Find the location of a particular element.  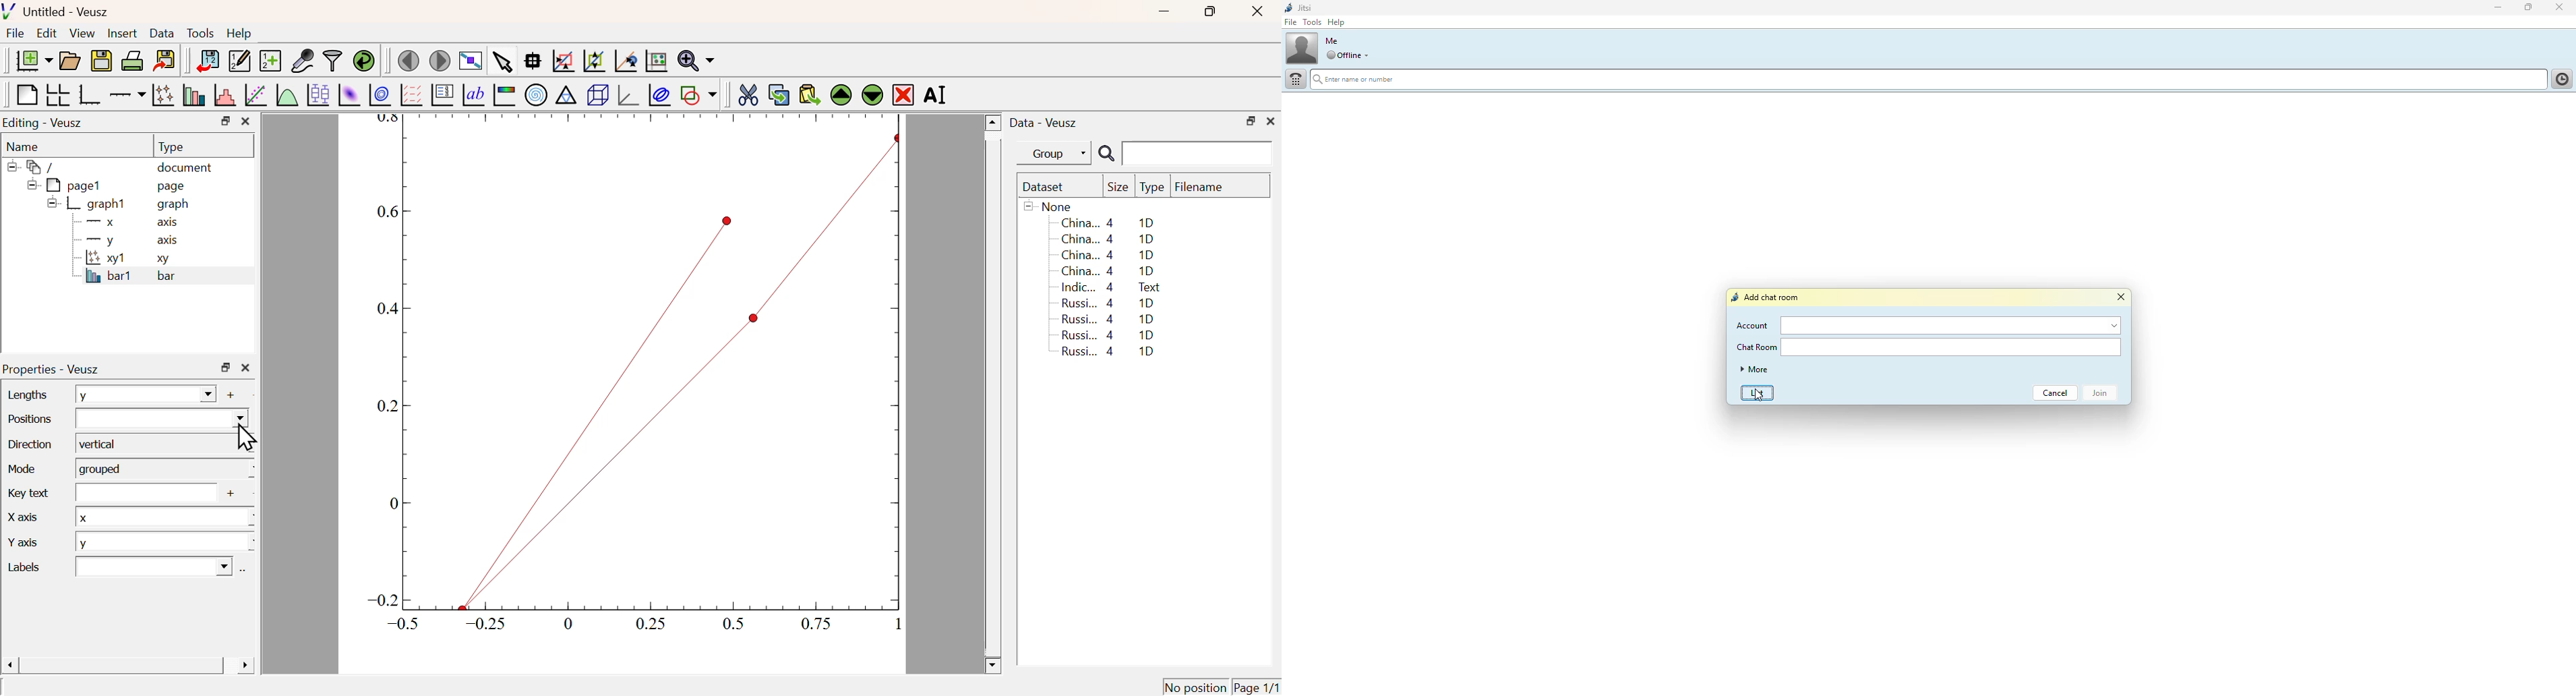

View is located at coordinates (81, 34).